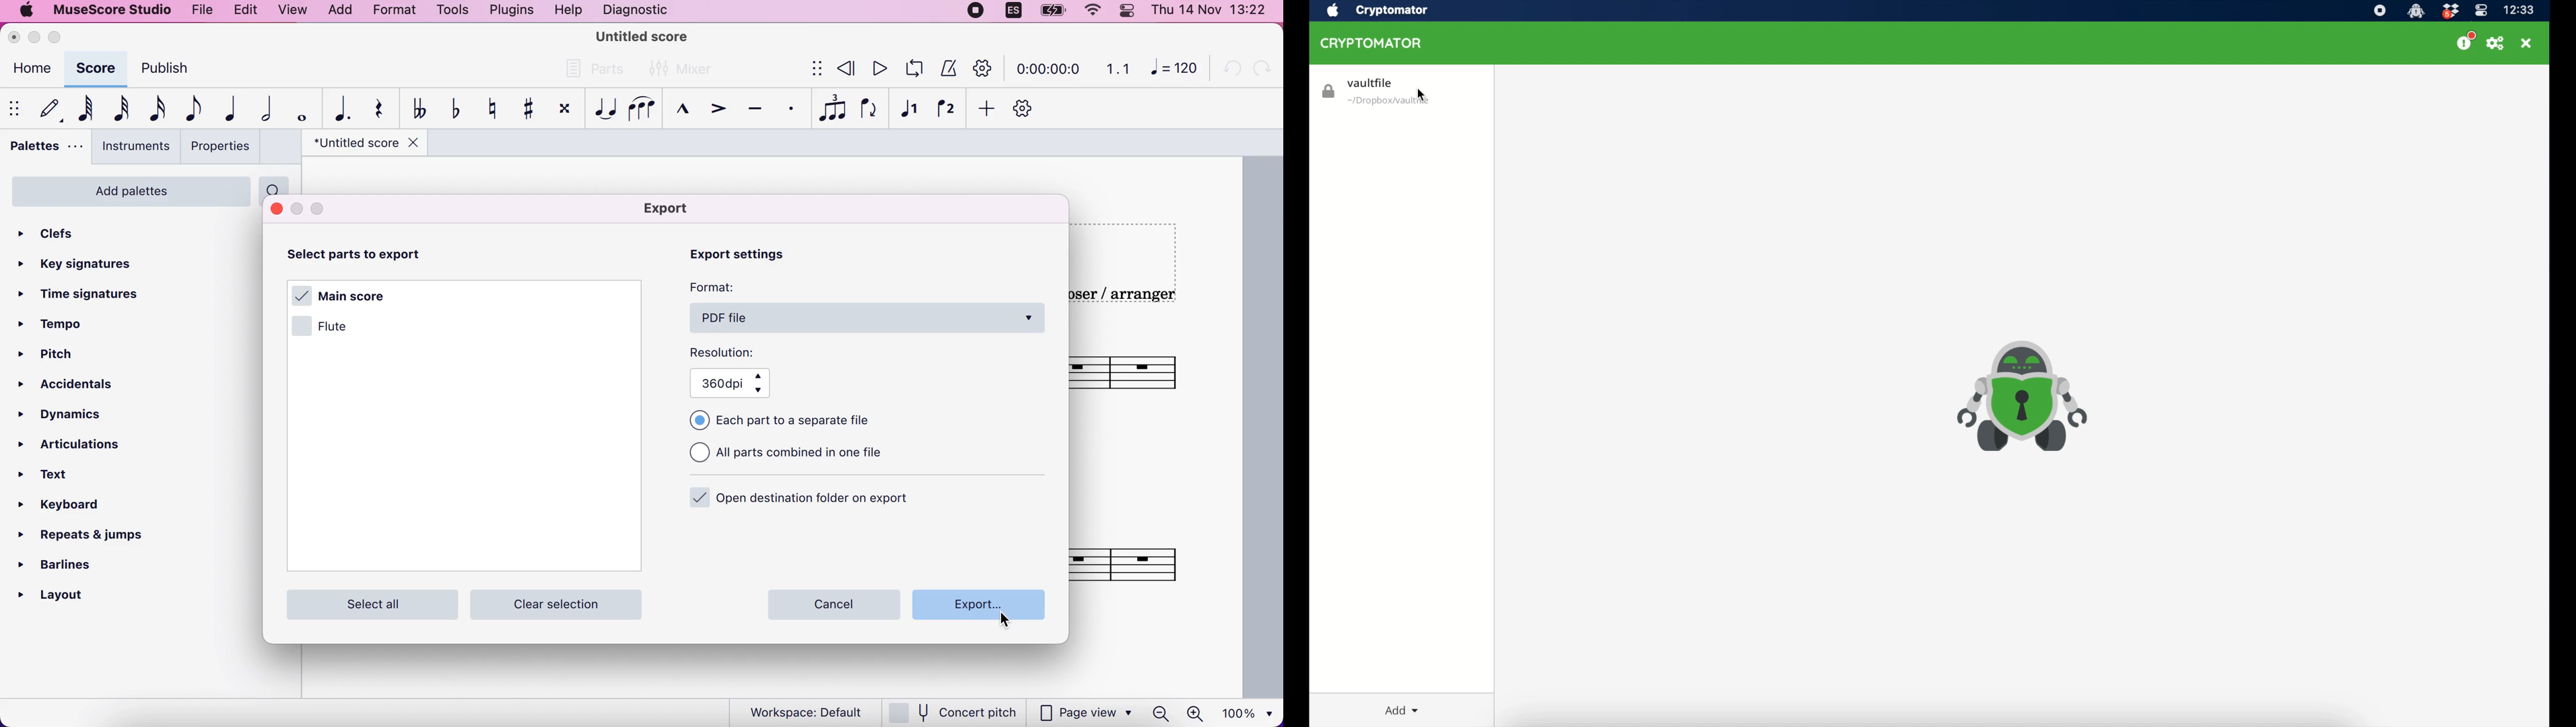 The width and height of the screenshot is (2576, 728). I want to click on add, so click(345, 12).